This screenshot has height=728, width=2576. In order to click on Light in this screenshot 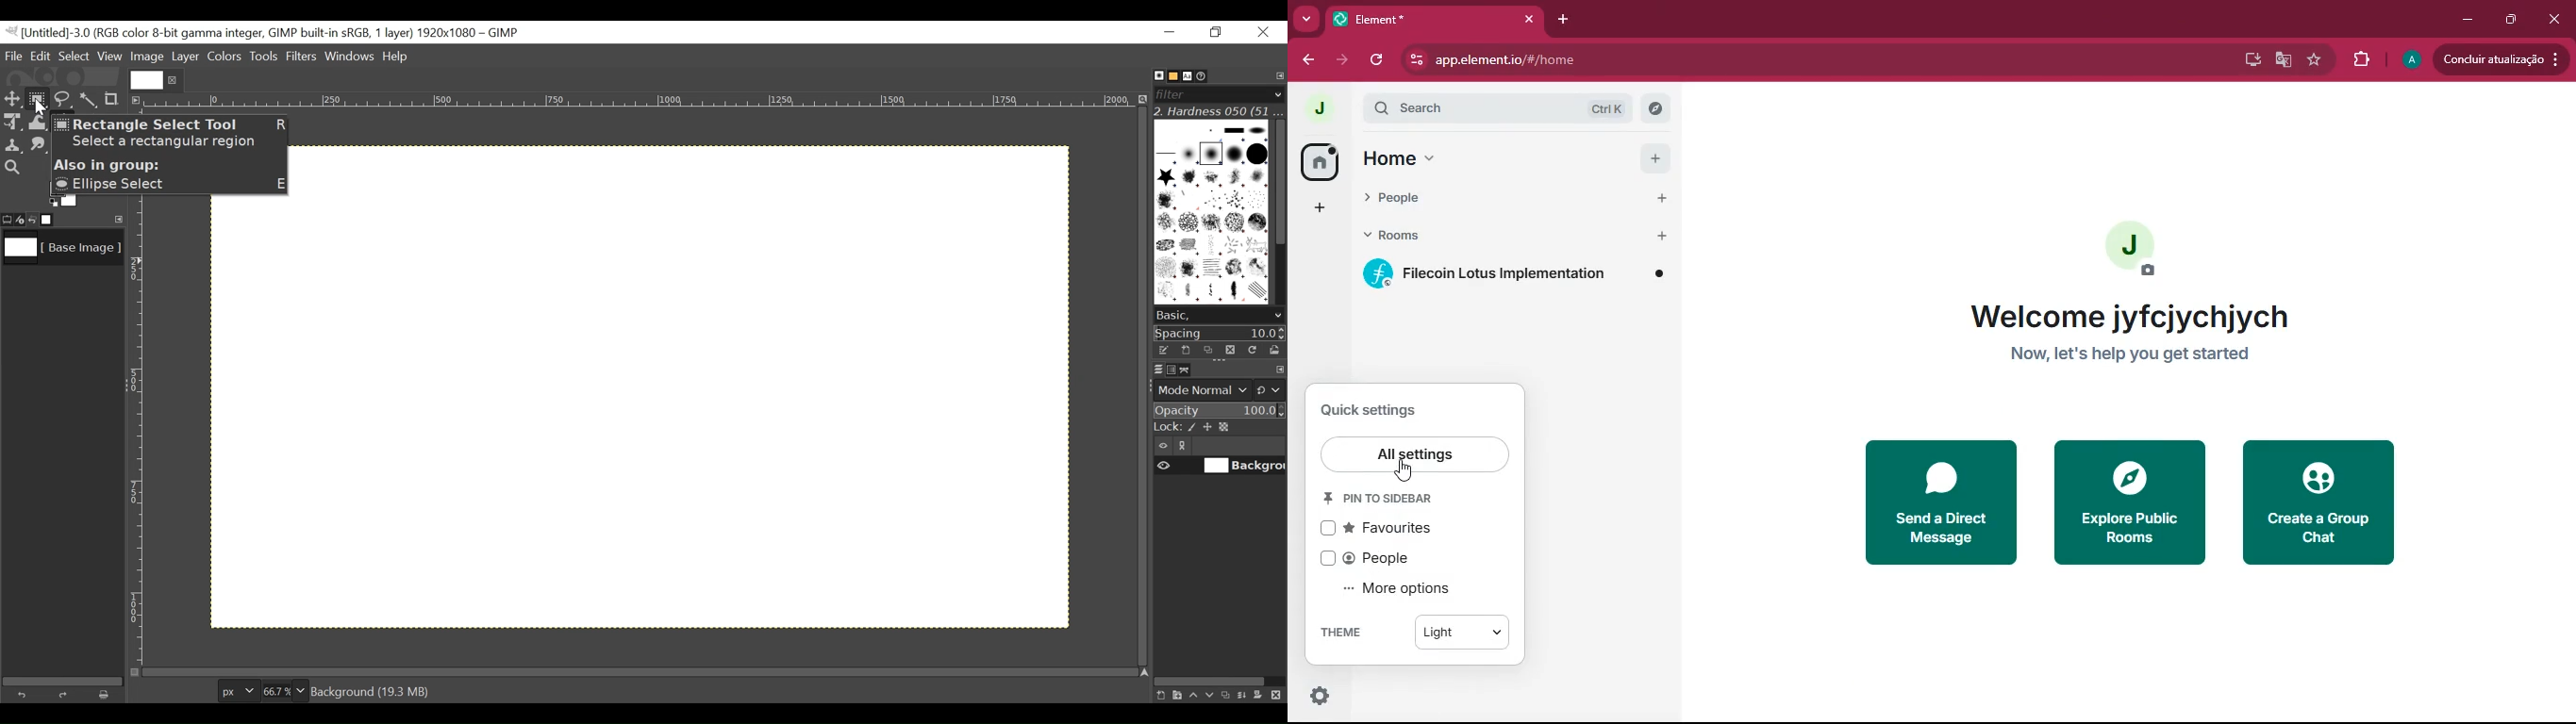, I will do `click(1459, 633)`.